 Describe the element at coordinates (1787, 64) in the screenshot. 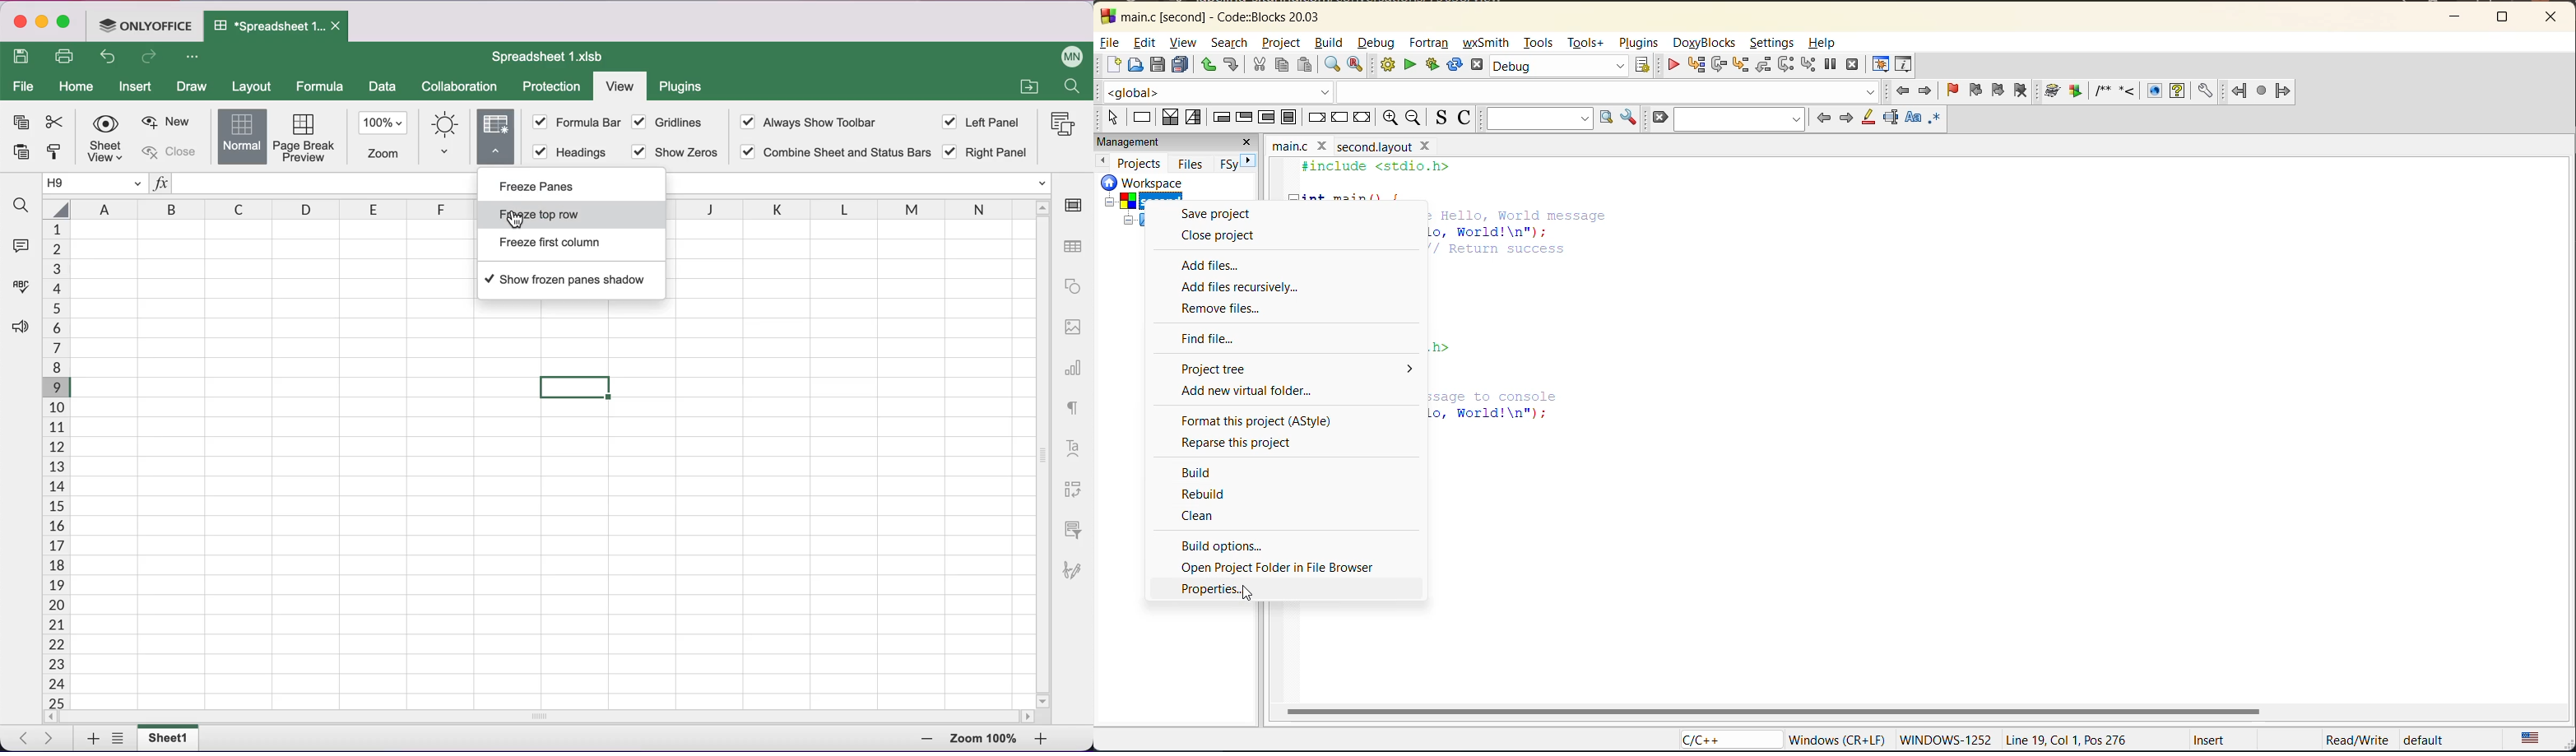

I see `next instruction` at that location.